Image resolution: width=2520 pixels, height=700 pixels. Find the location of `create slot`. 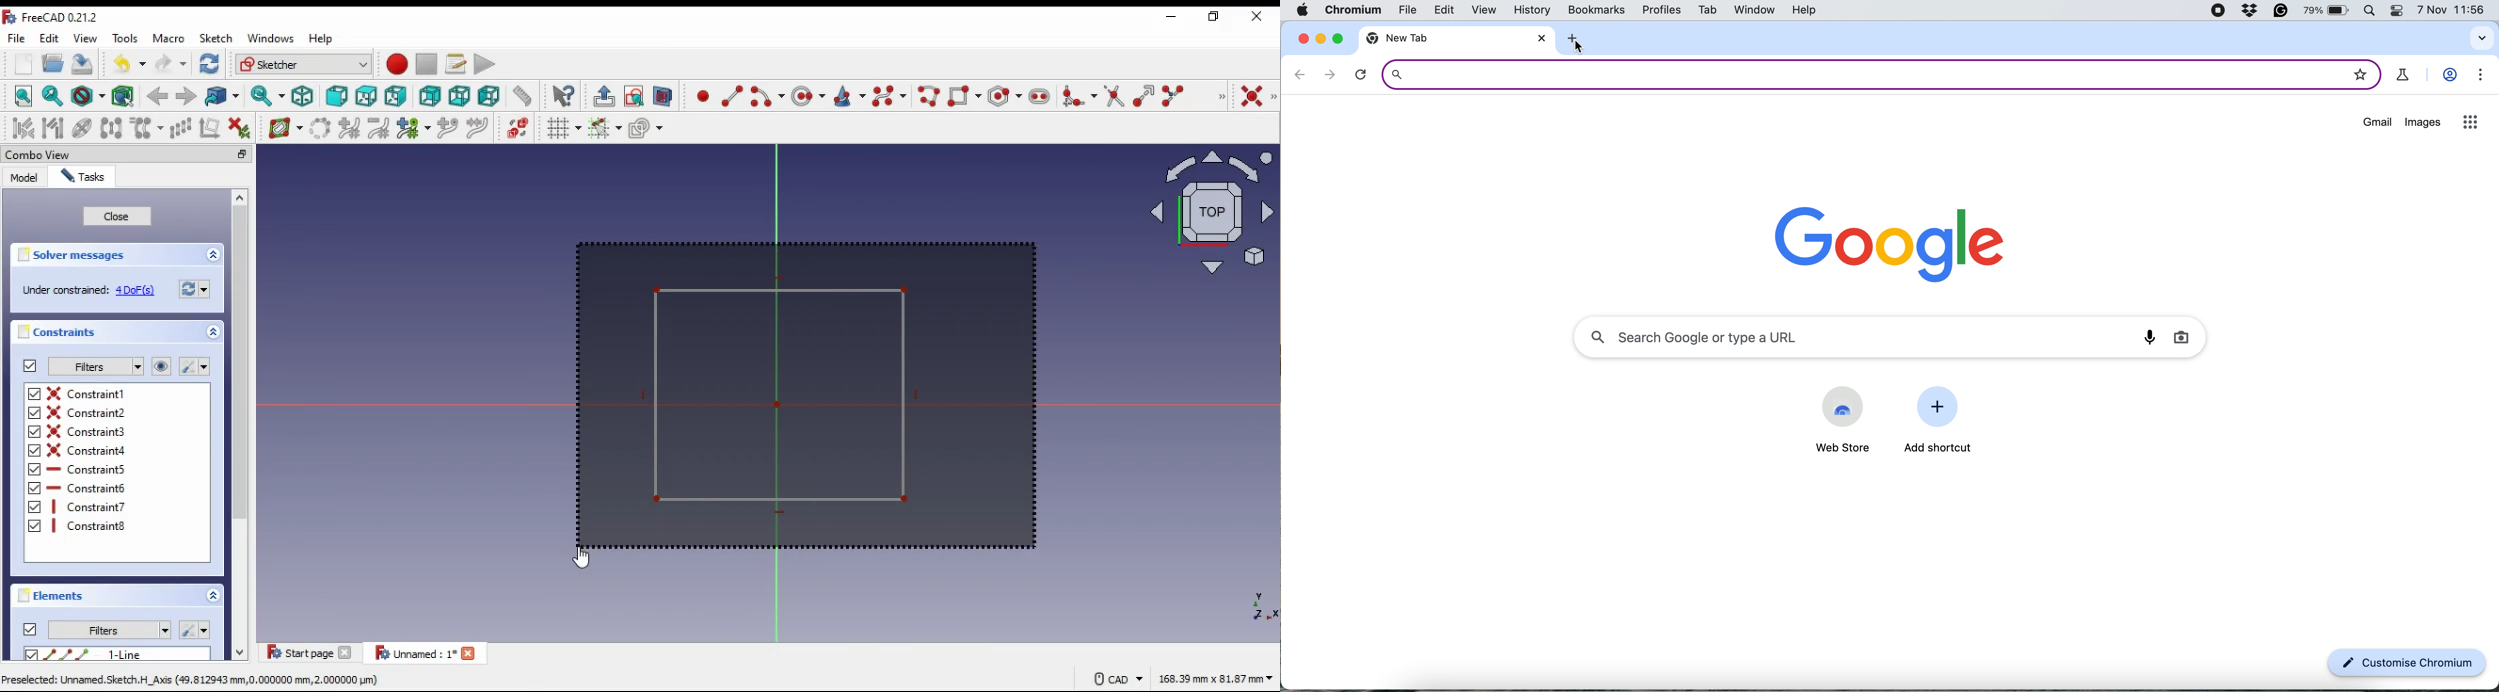

create slot is located at coordinates (1040, 96).